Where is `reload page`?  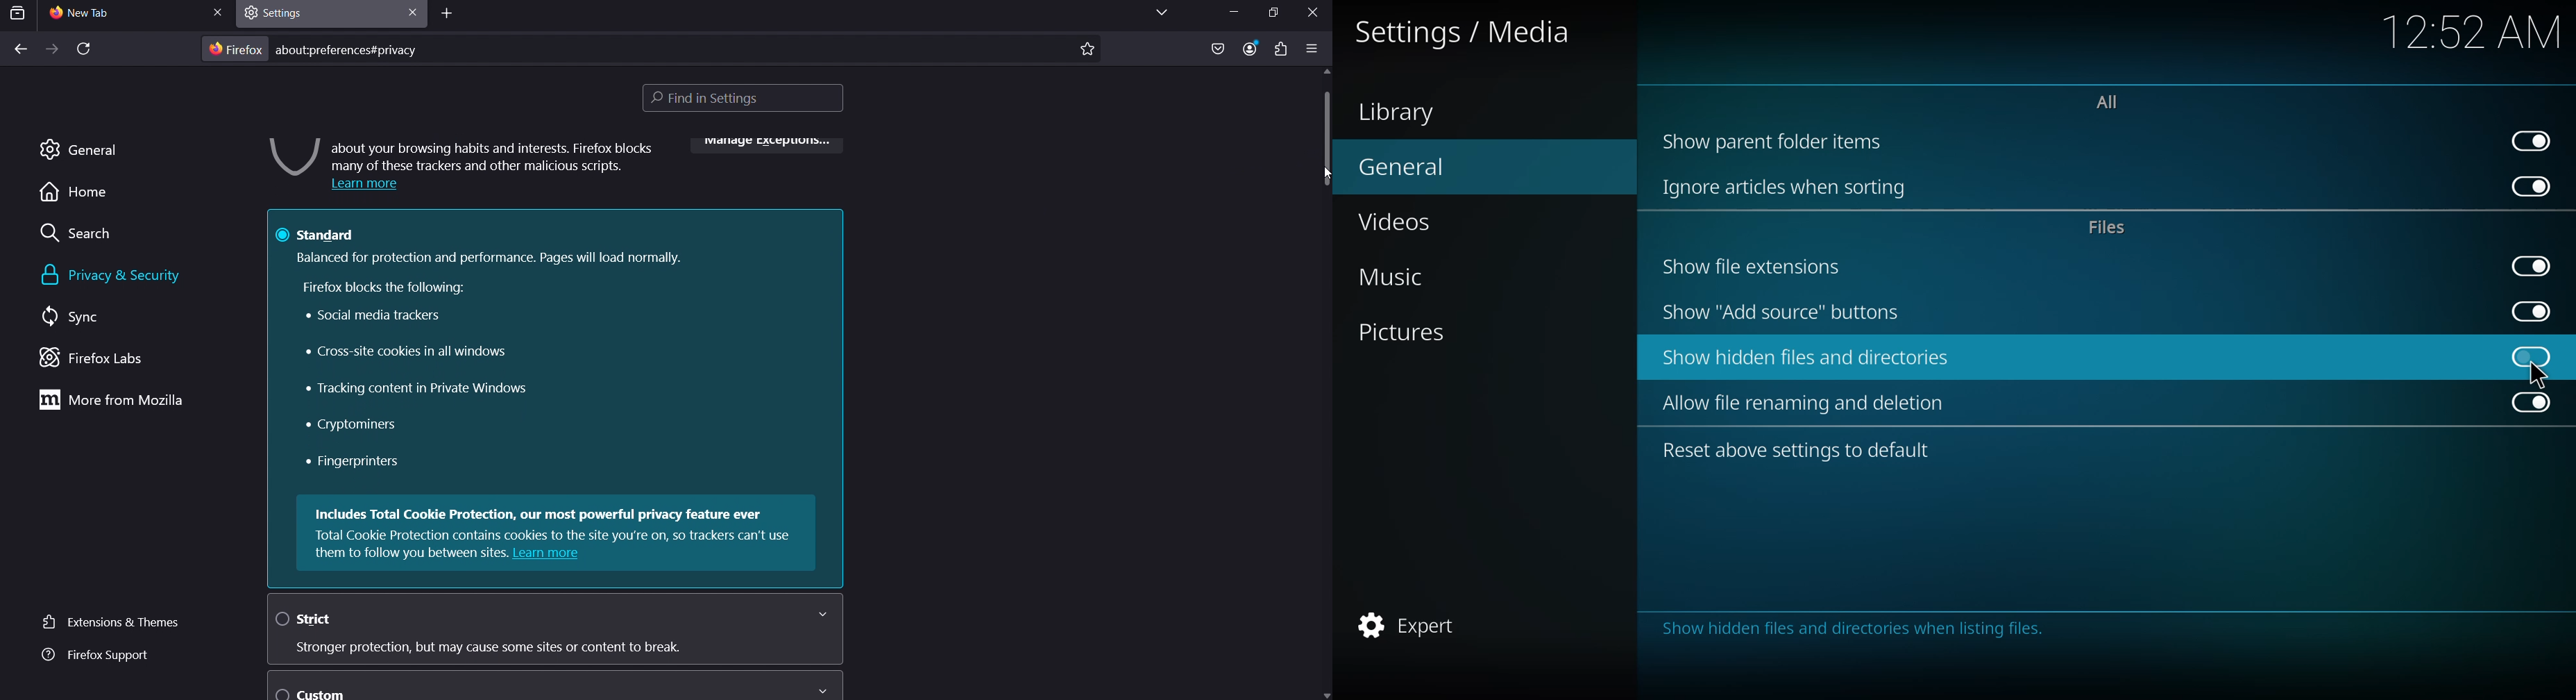 reload page is located at coordinates (83, 51).